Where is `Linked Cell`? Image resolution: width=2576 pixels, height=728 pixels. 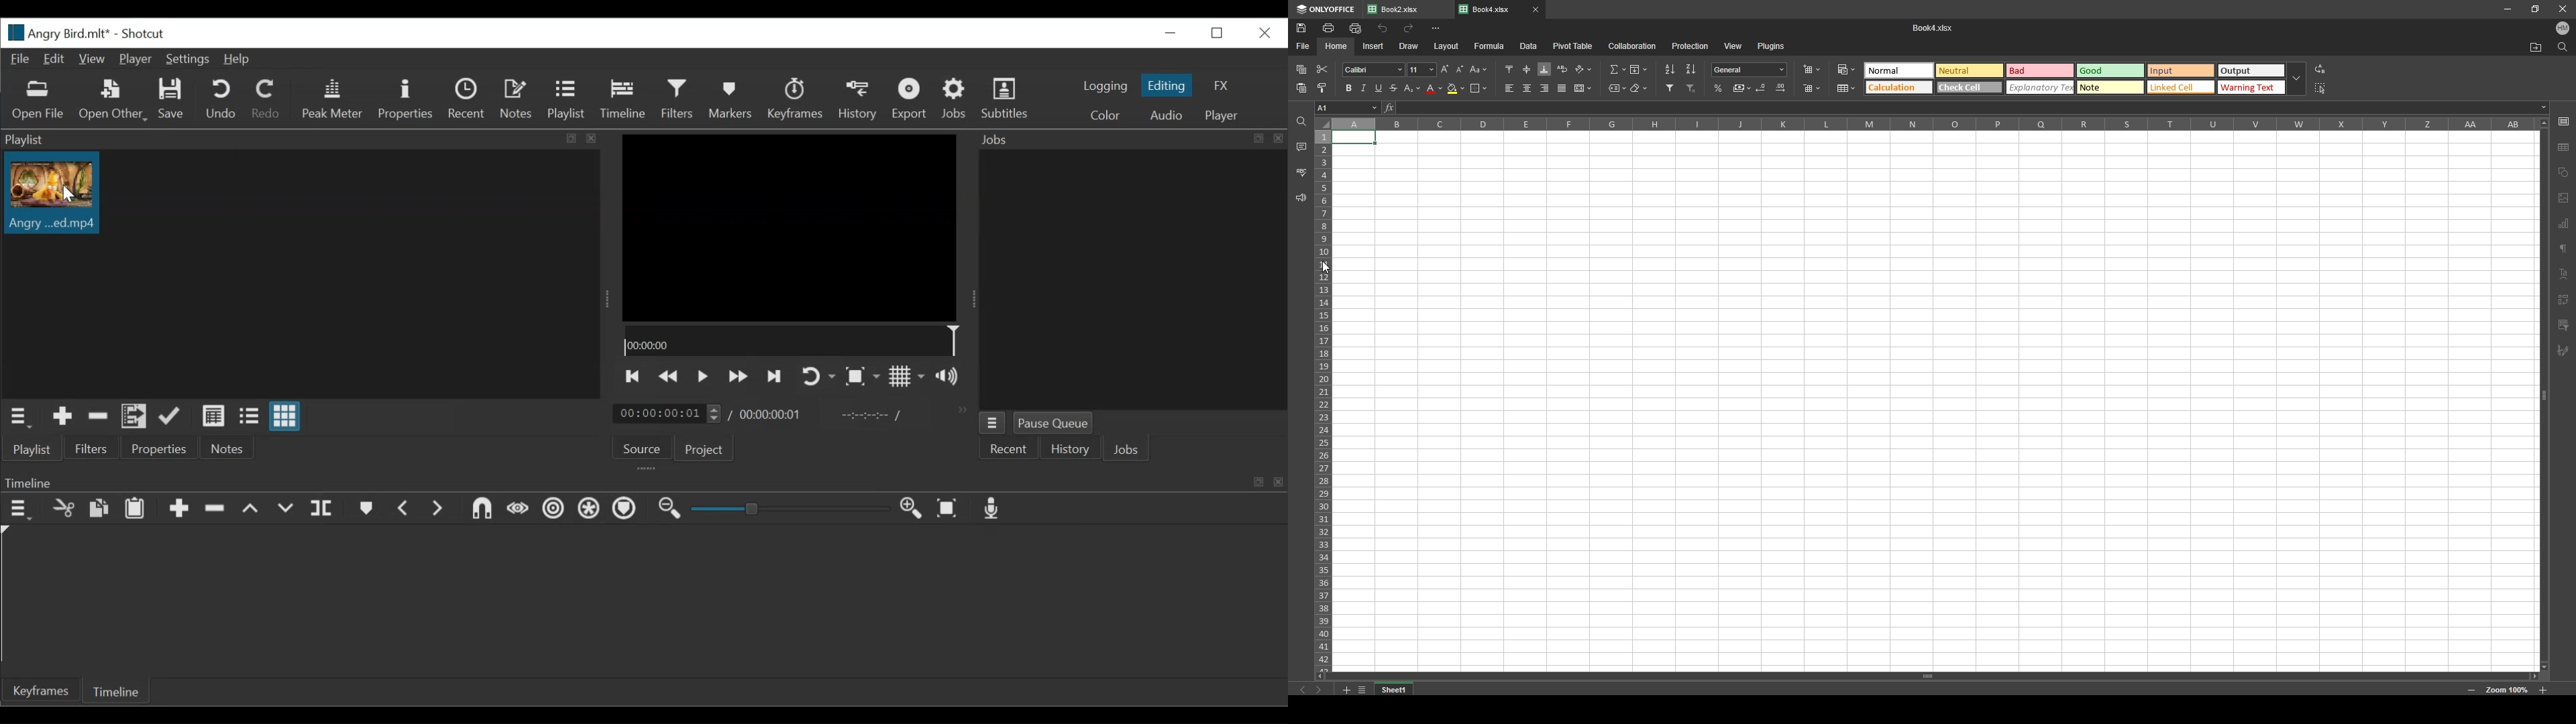
Linked Cell is located at coordinates (2181, 86).